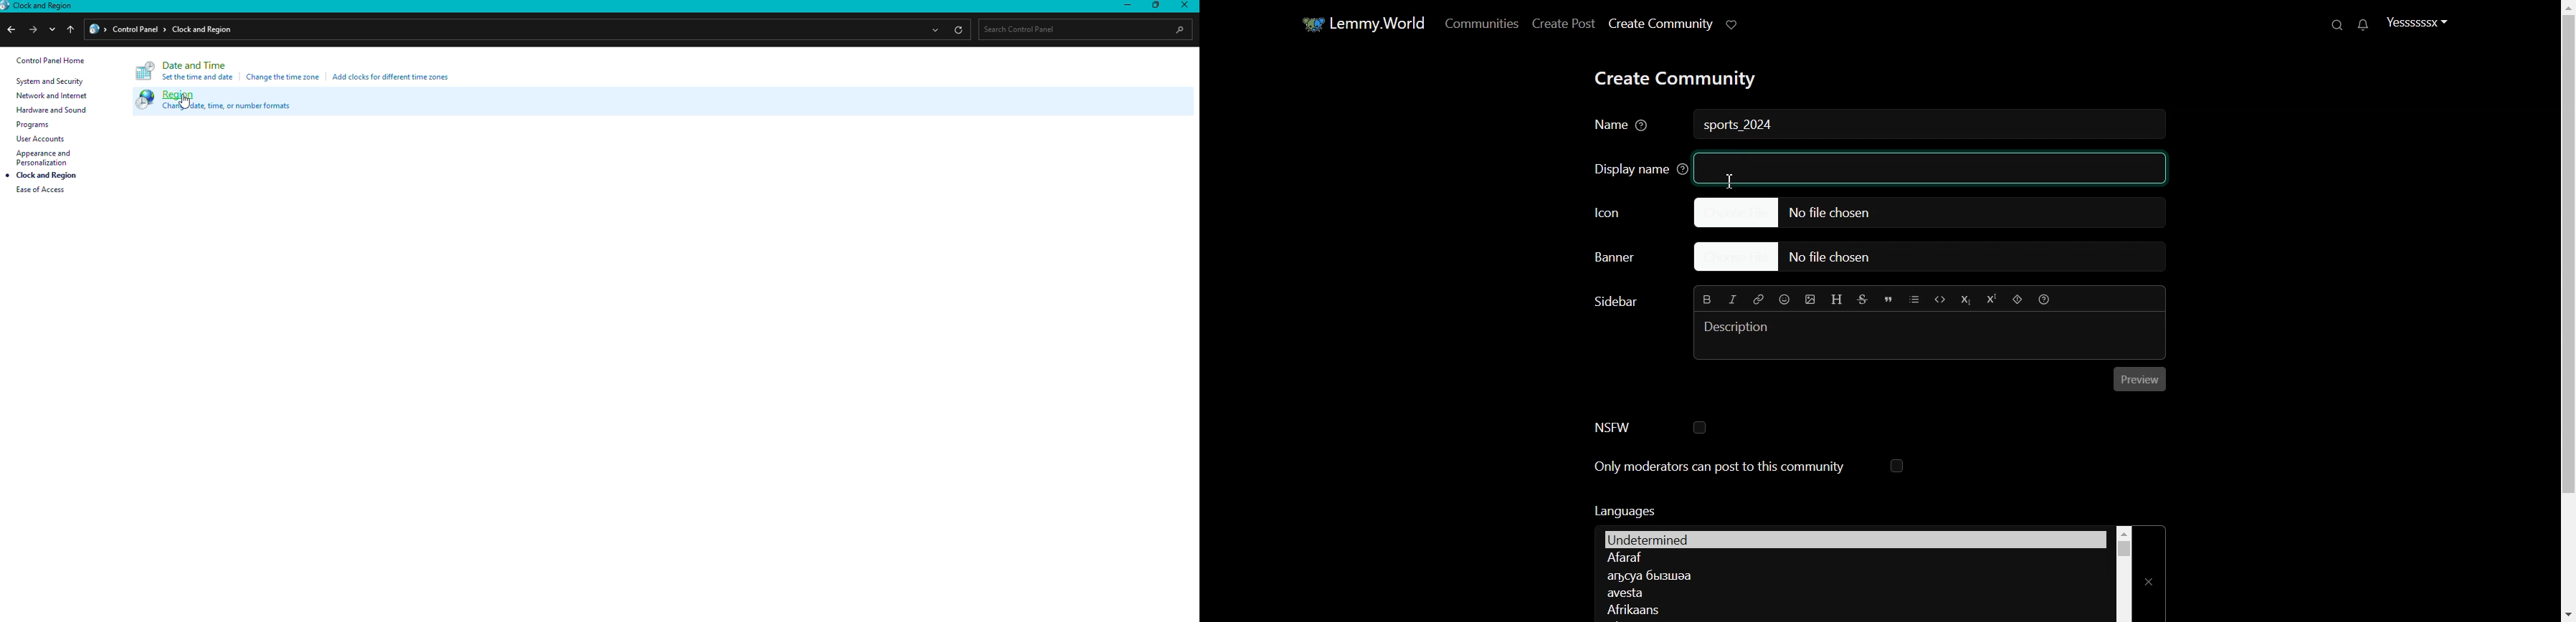 The image size is (2576, 644). What do you see at coordinates (233, 107) in the screenshot?
I see `Change date, time` at bounding box center [233, 107].